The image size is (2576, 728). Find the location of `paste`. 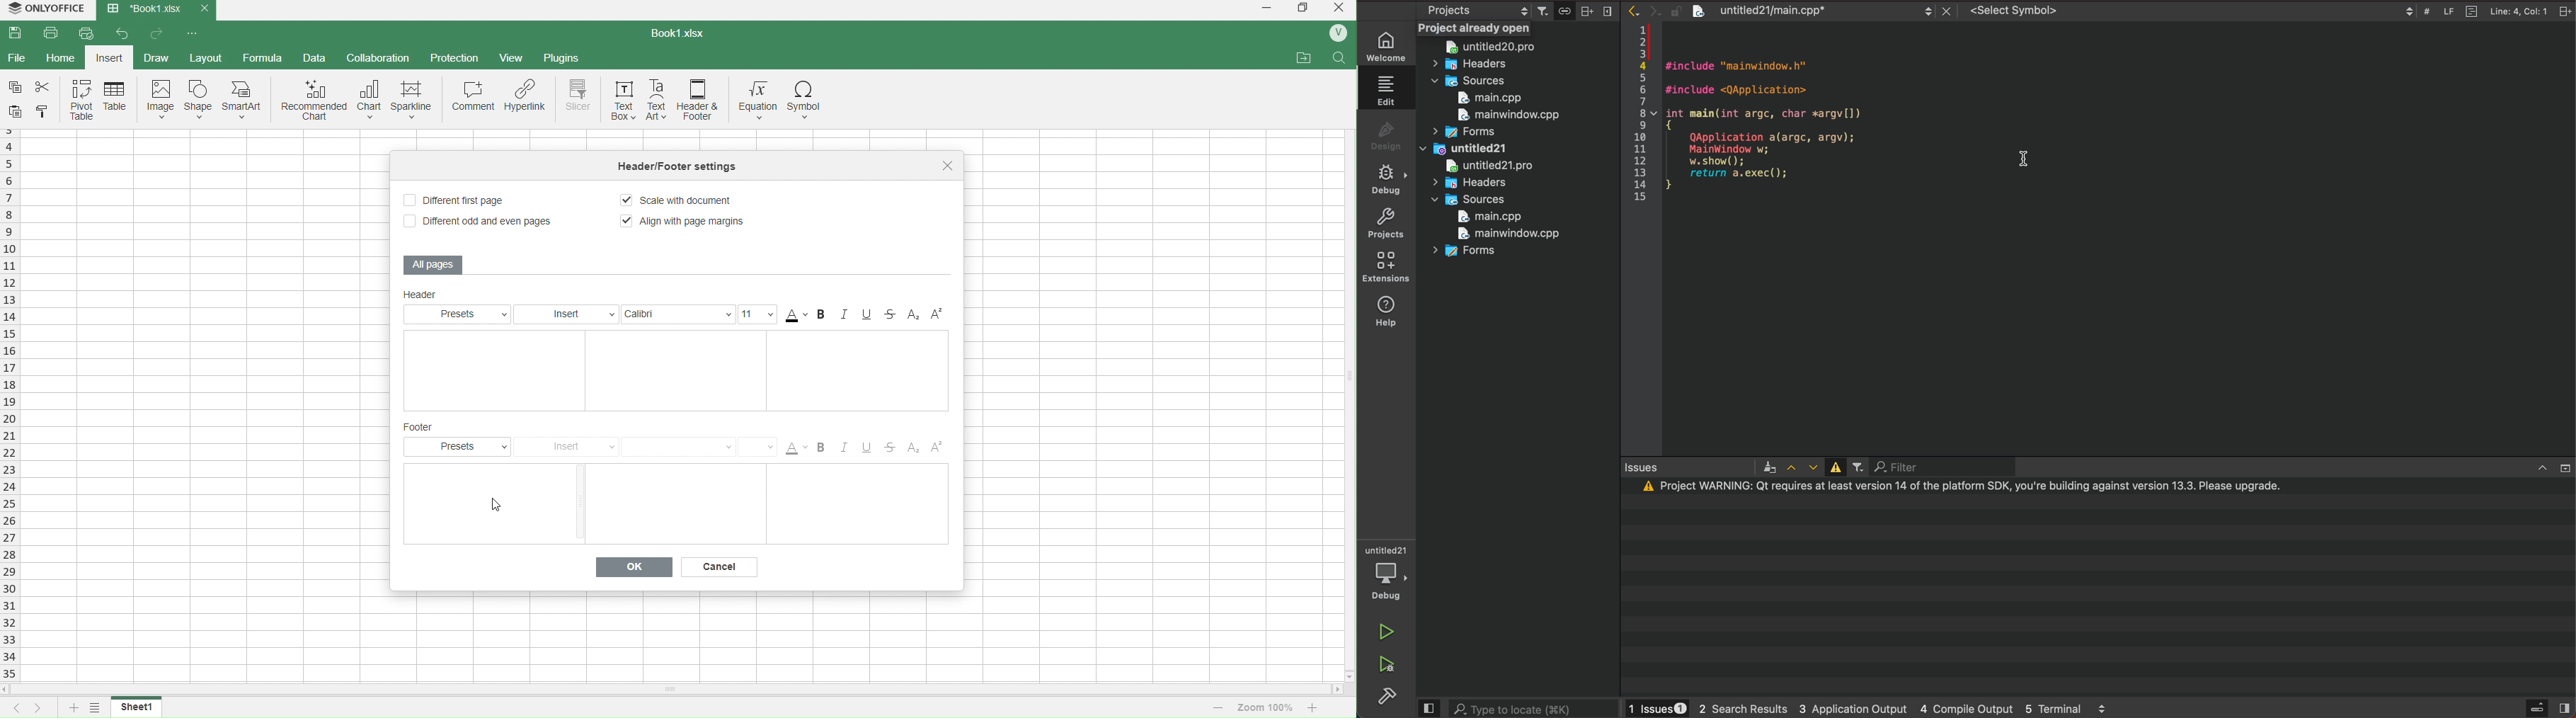

paste is located at coordinates (17, 113).